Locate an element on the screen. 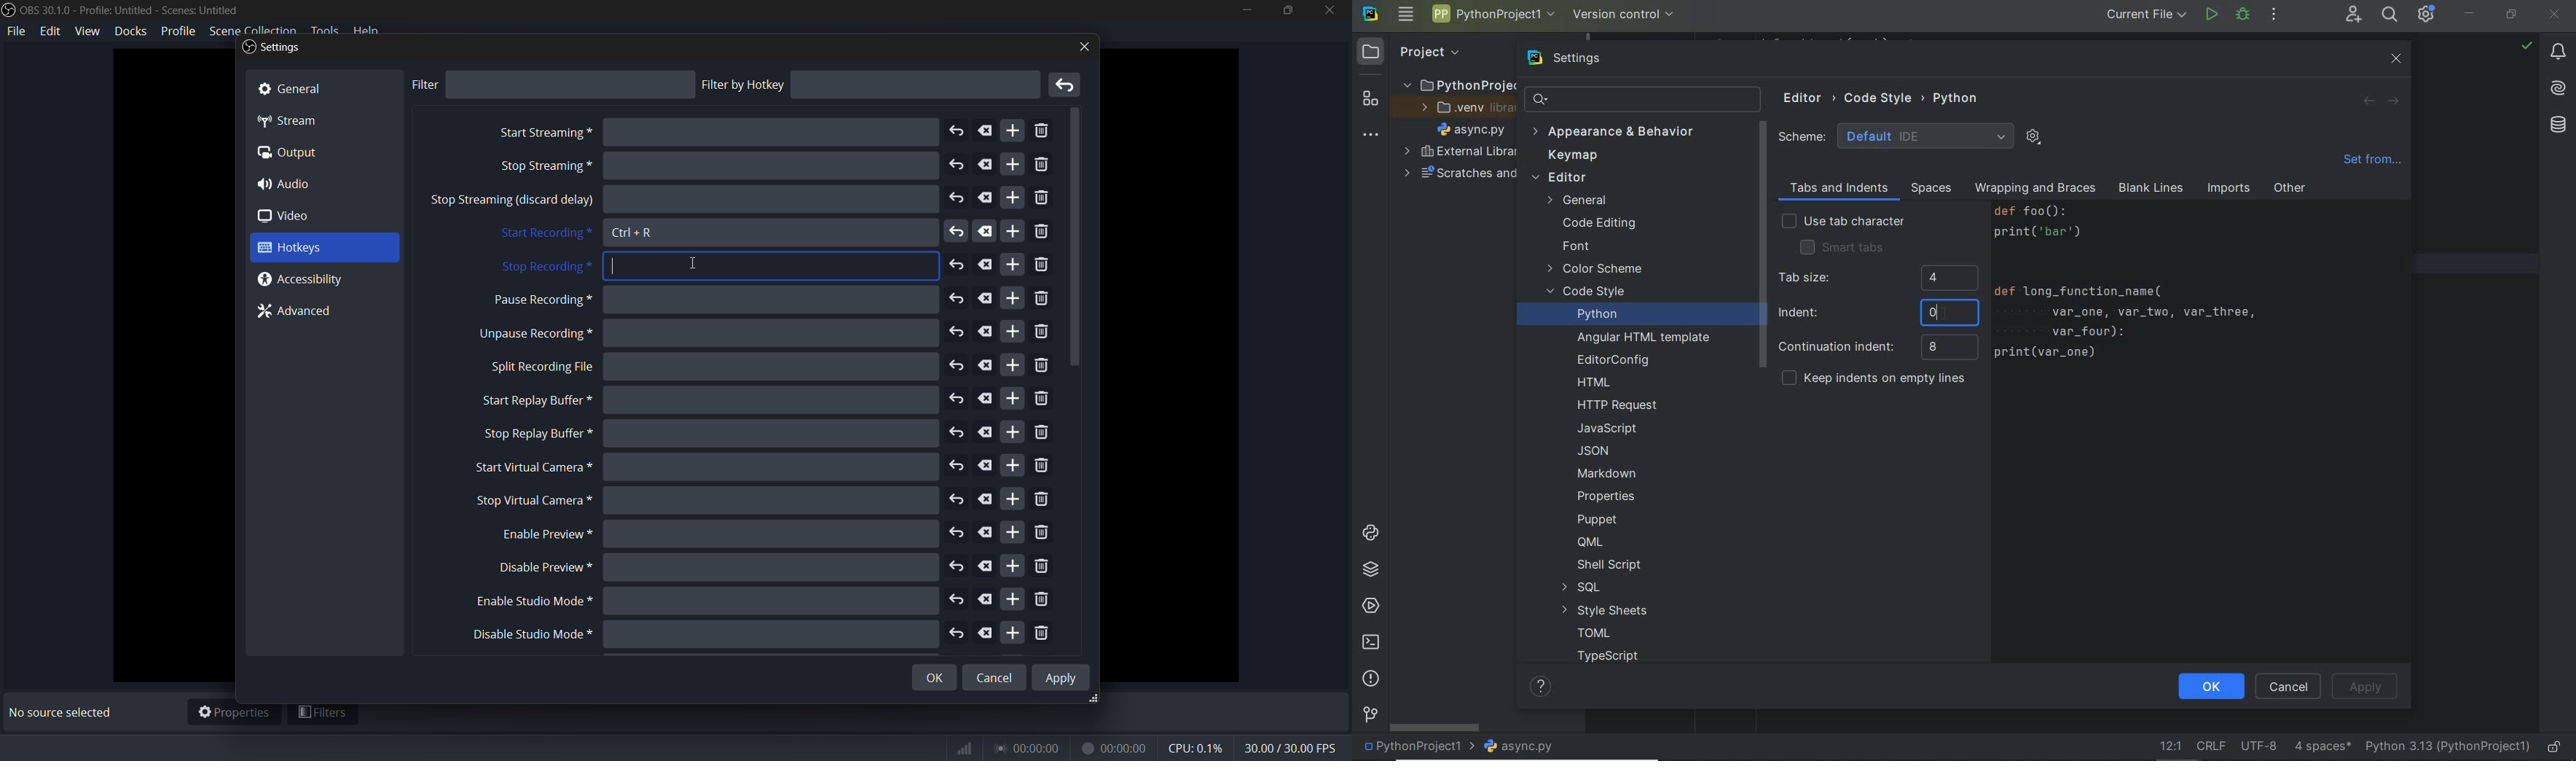 The image size is (2576, 784).  is located at coordinates (985, 165).